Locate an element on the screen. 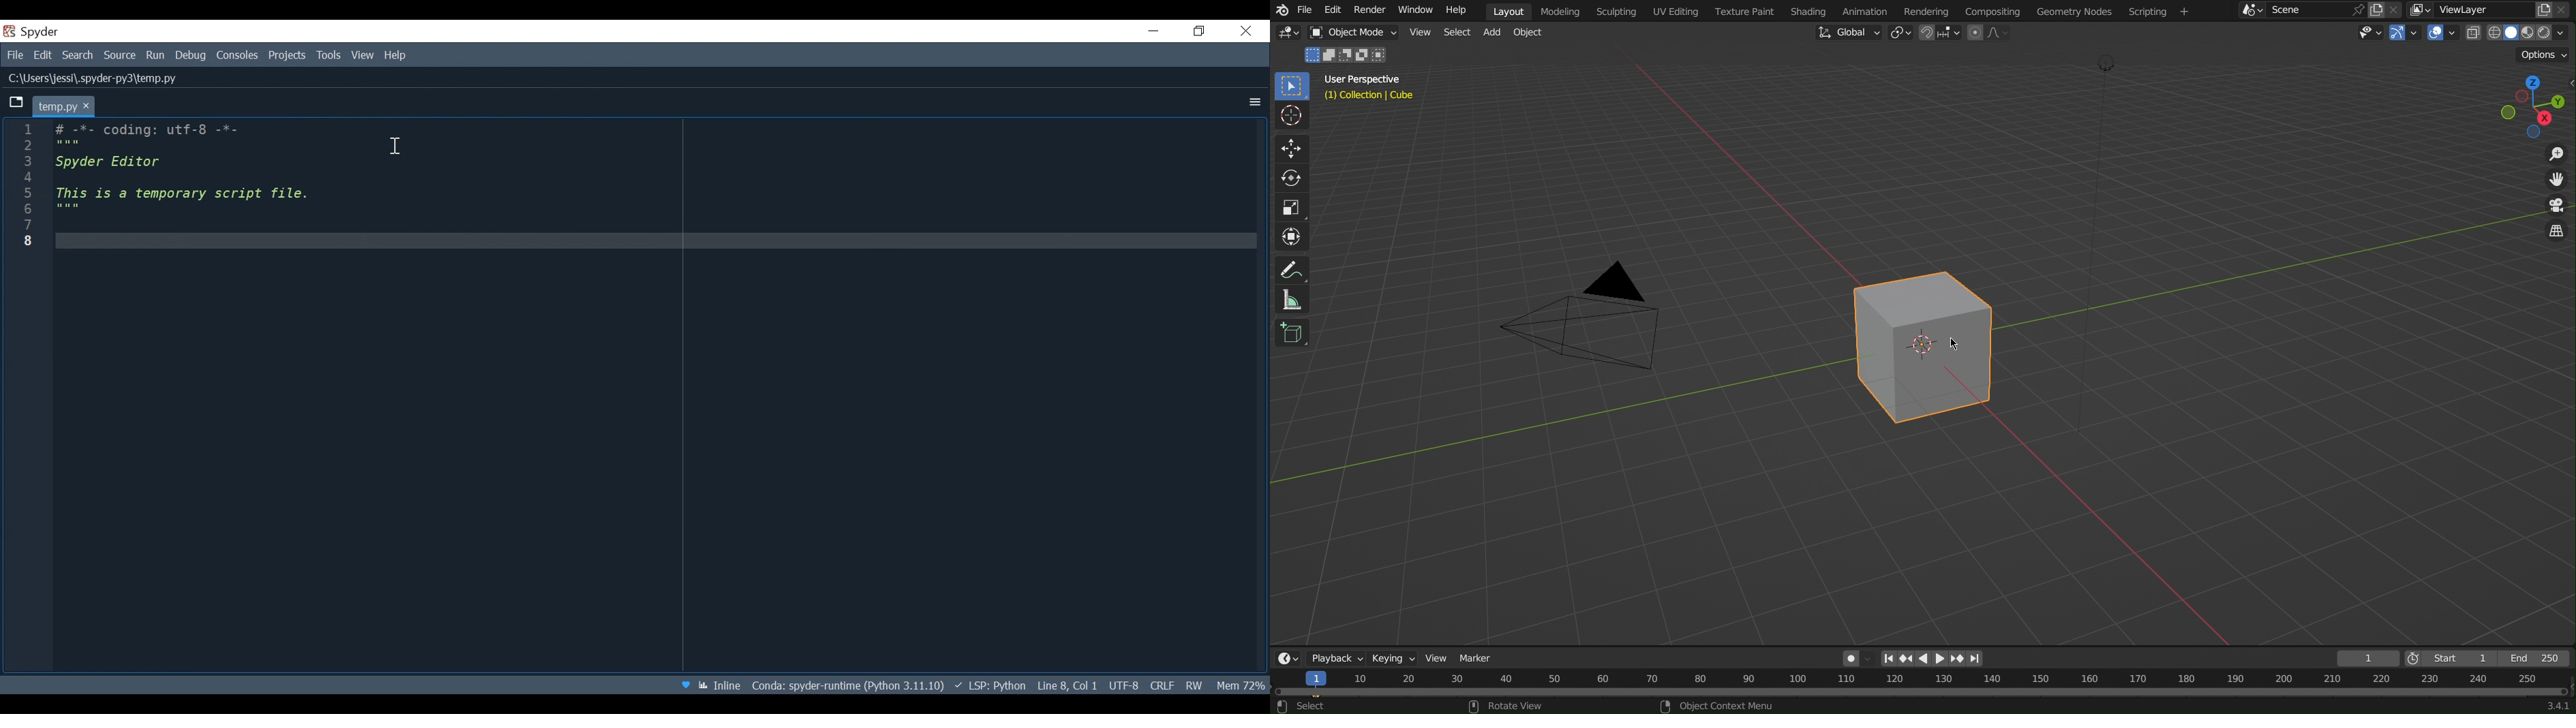  Scene is located at coordinates (2305, 10).